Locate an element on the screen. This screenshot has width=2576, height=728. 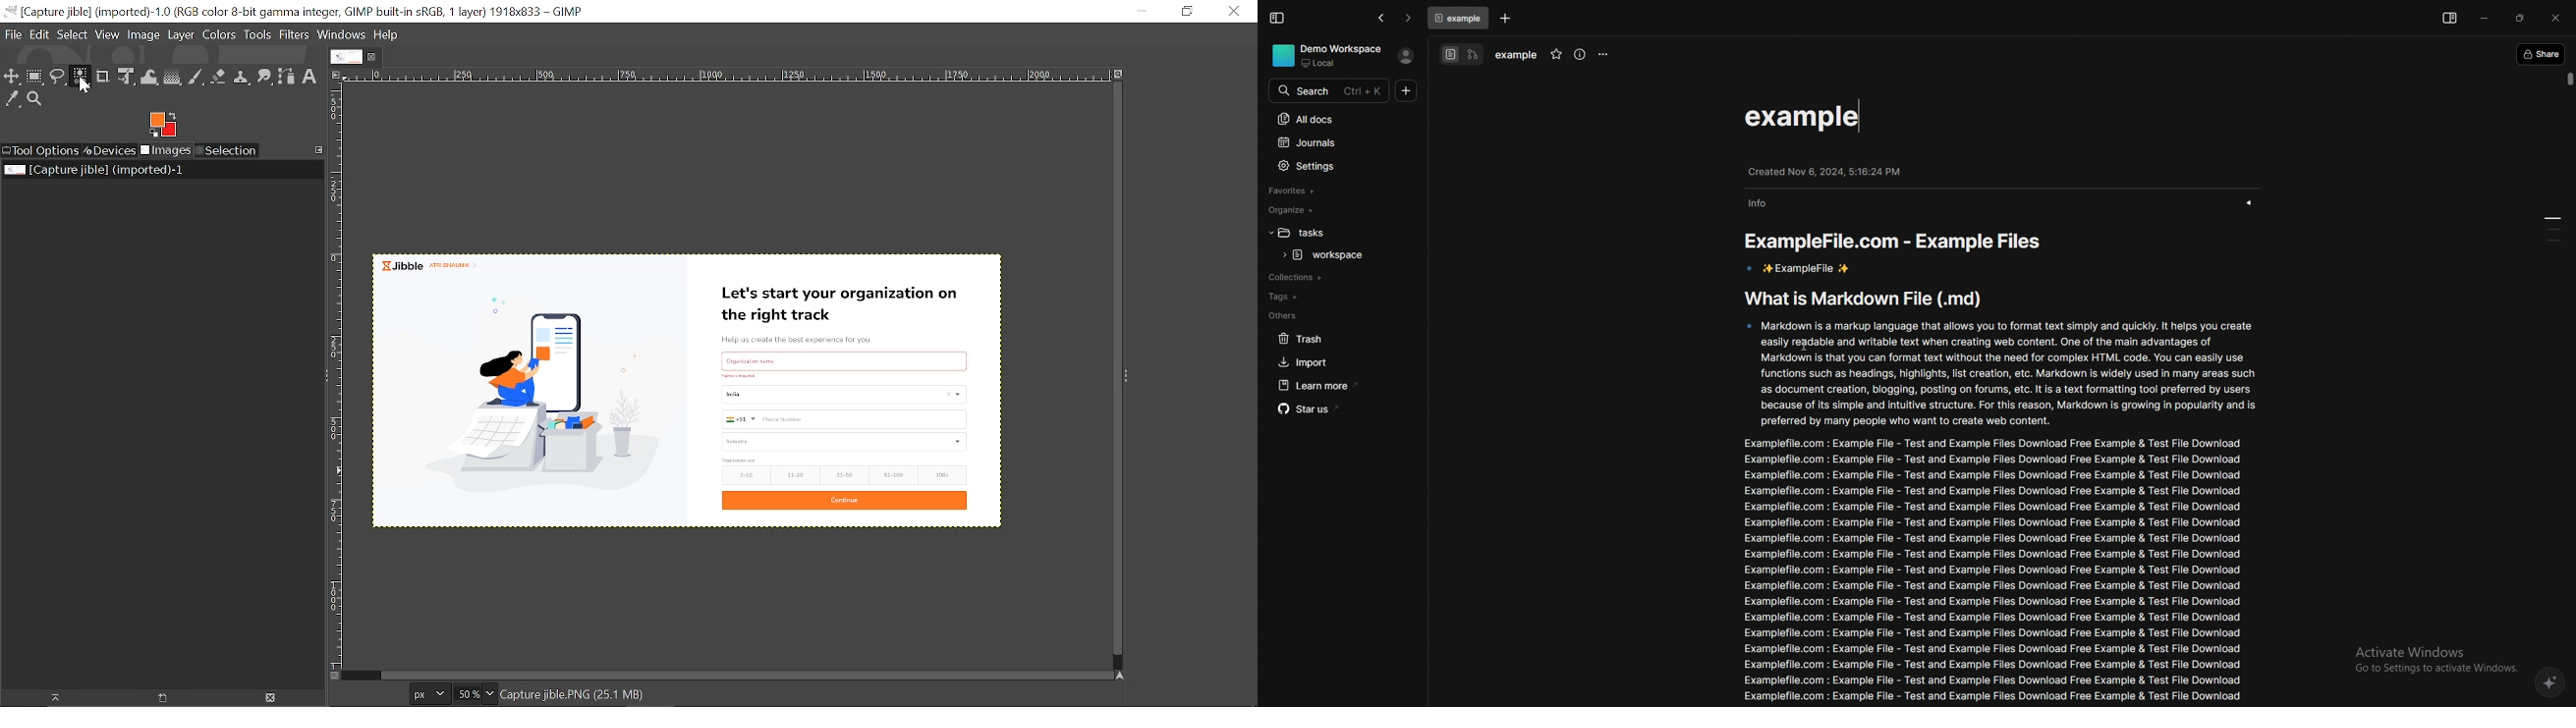
Select is located at coordinates (72, 34).